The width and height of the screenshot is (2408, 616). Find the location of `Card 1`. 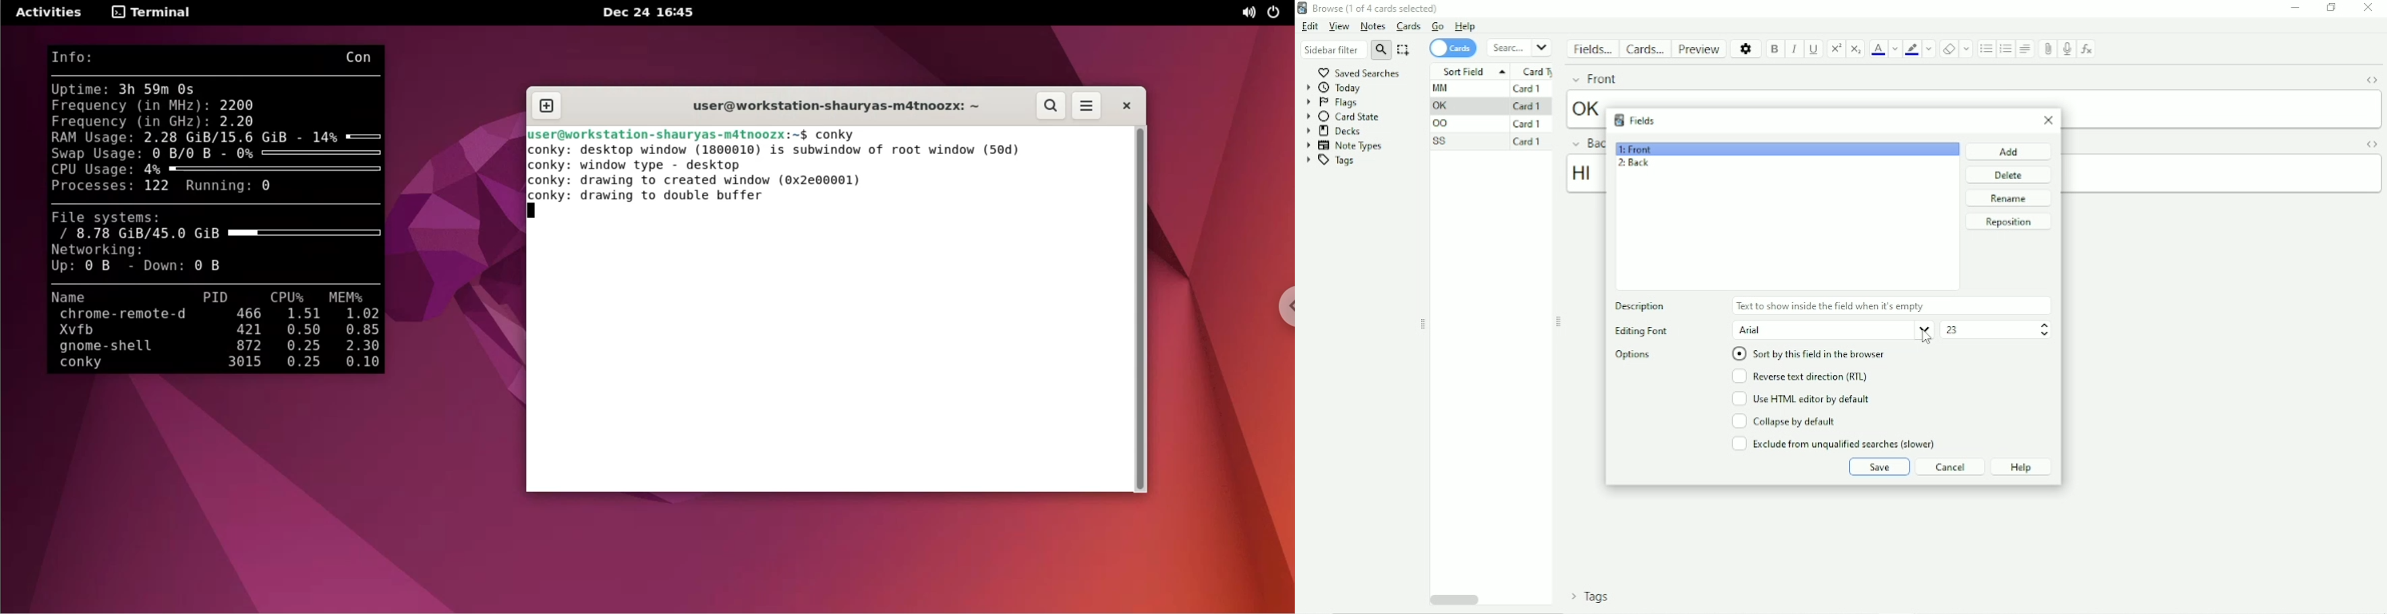

Card 1 is located at coordinates (1529, 142).